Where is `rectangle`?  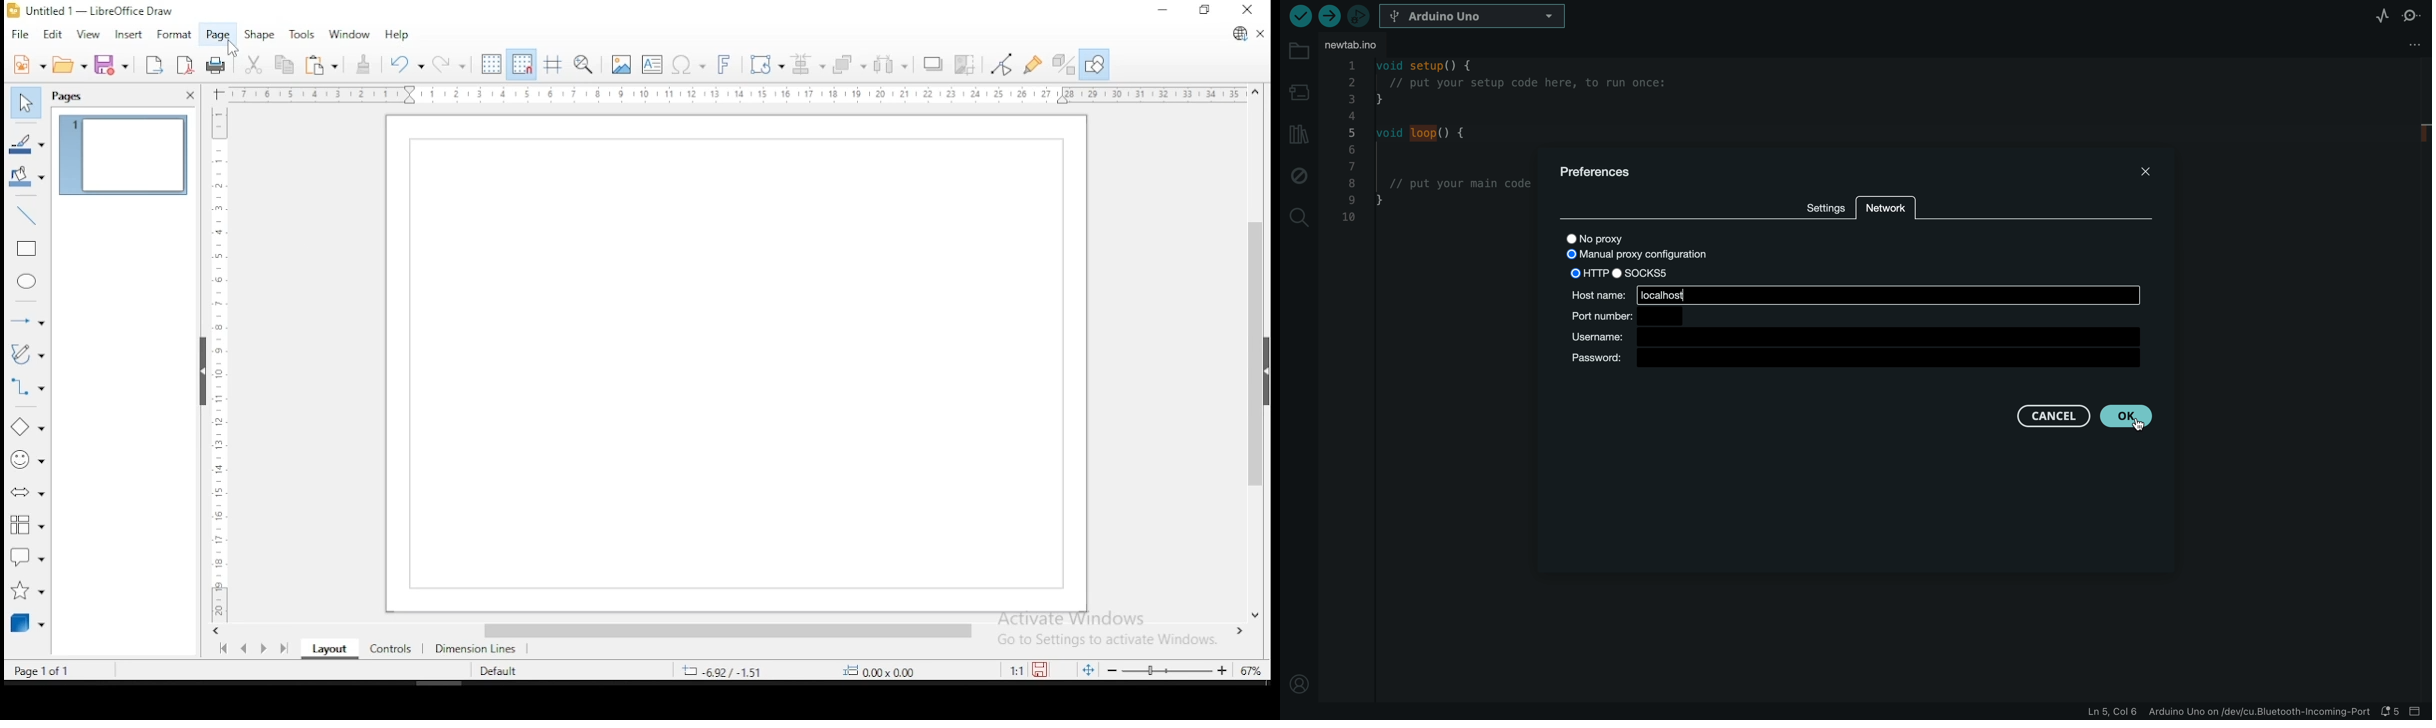 rectangle is located at coordinates (25, 250).